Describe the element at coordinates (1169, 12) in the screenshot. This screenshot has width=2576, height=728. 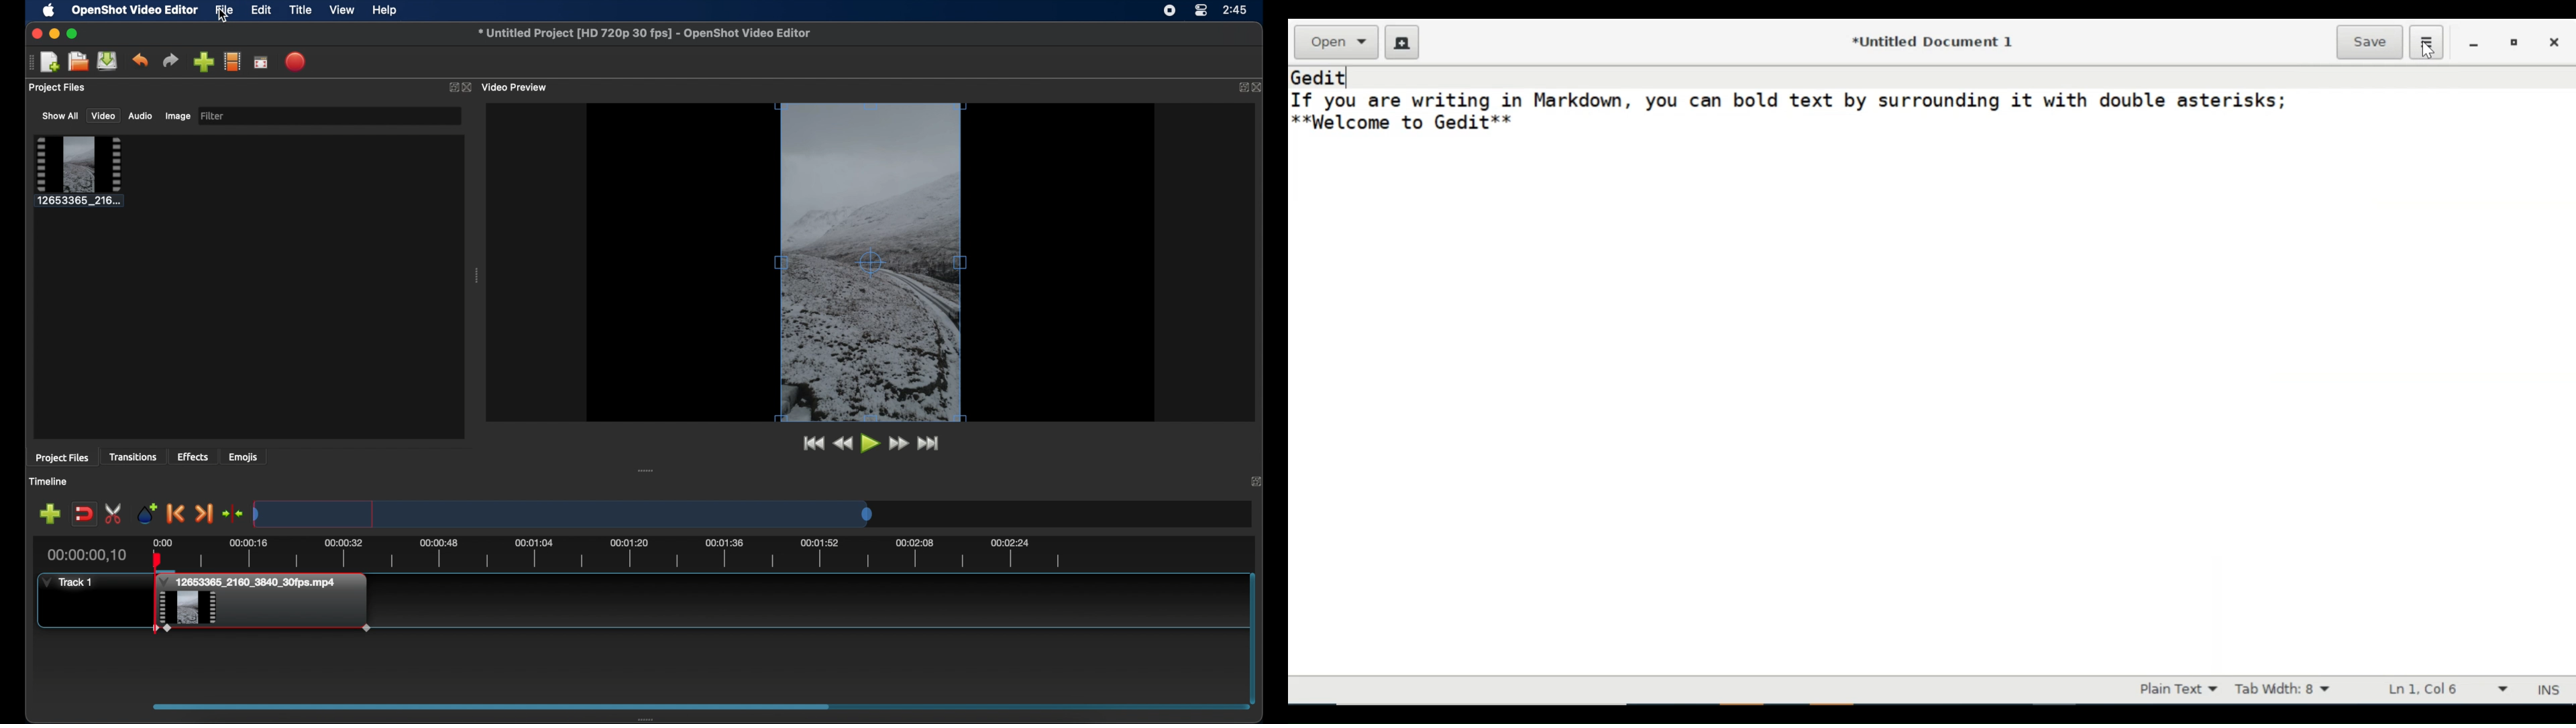
I see `screen recorder icon` at that location.